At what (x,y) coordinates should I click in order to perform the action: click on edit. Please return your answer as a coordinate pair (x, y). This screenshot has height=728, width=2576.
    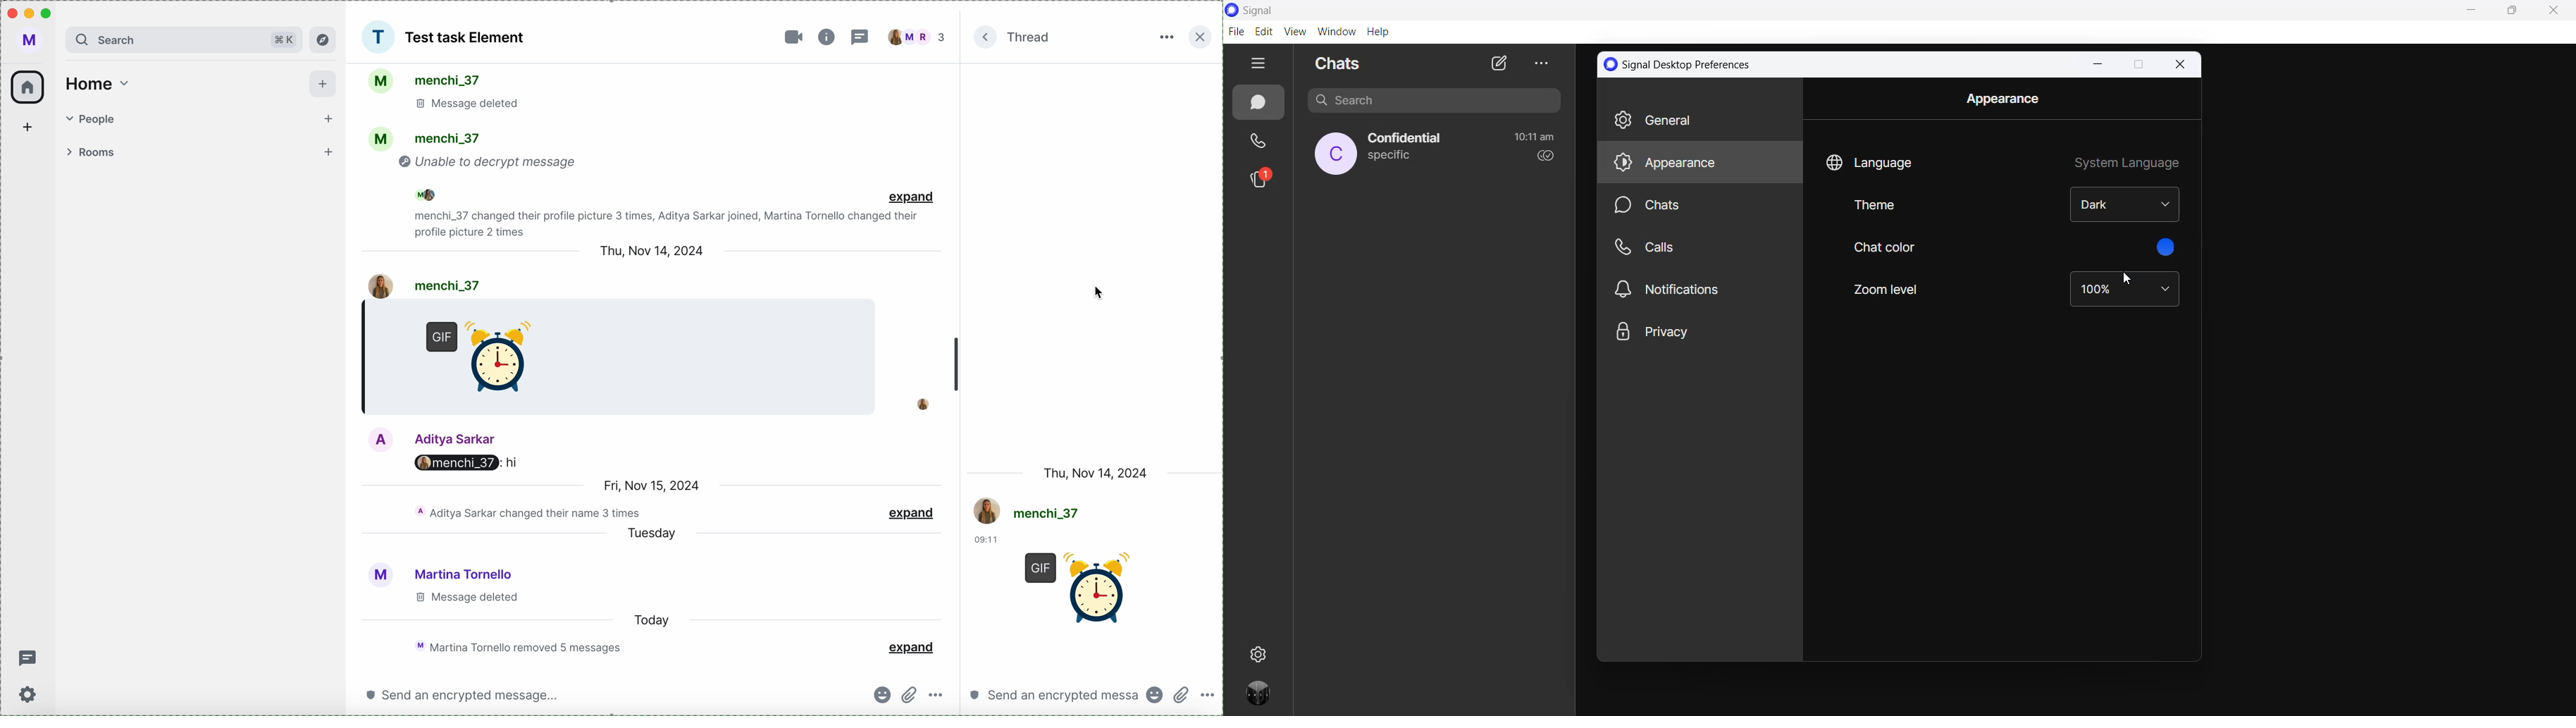
    Looking at the image, I should click on (1263, 32).